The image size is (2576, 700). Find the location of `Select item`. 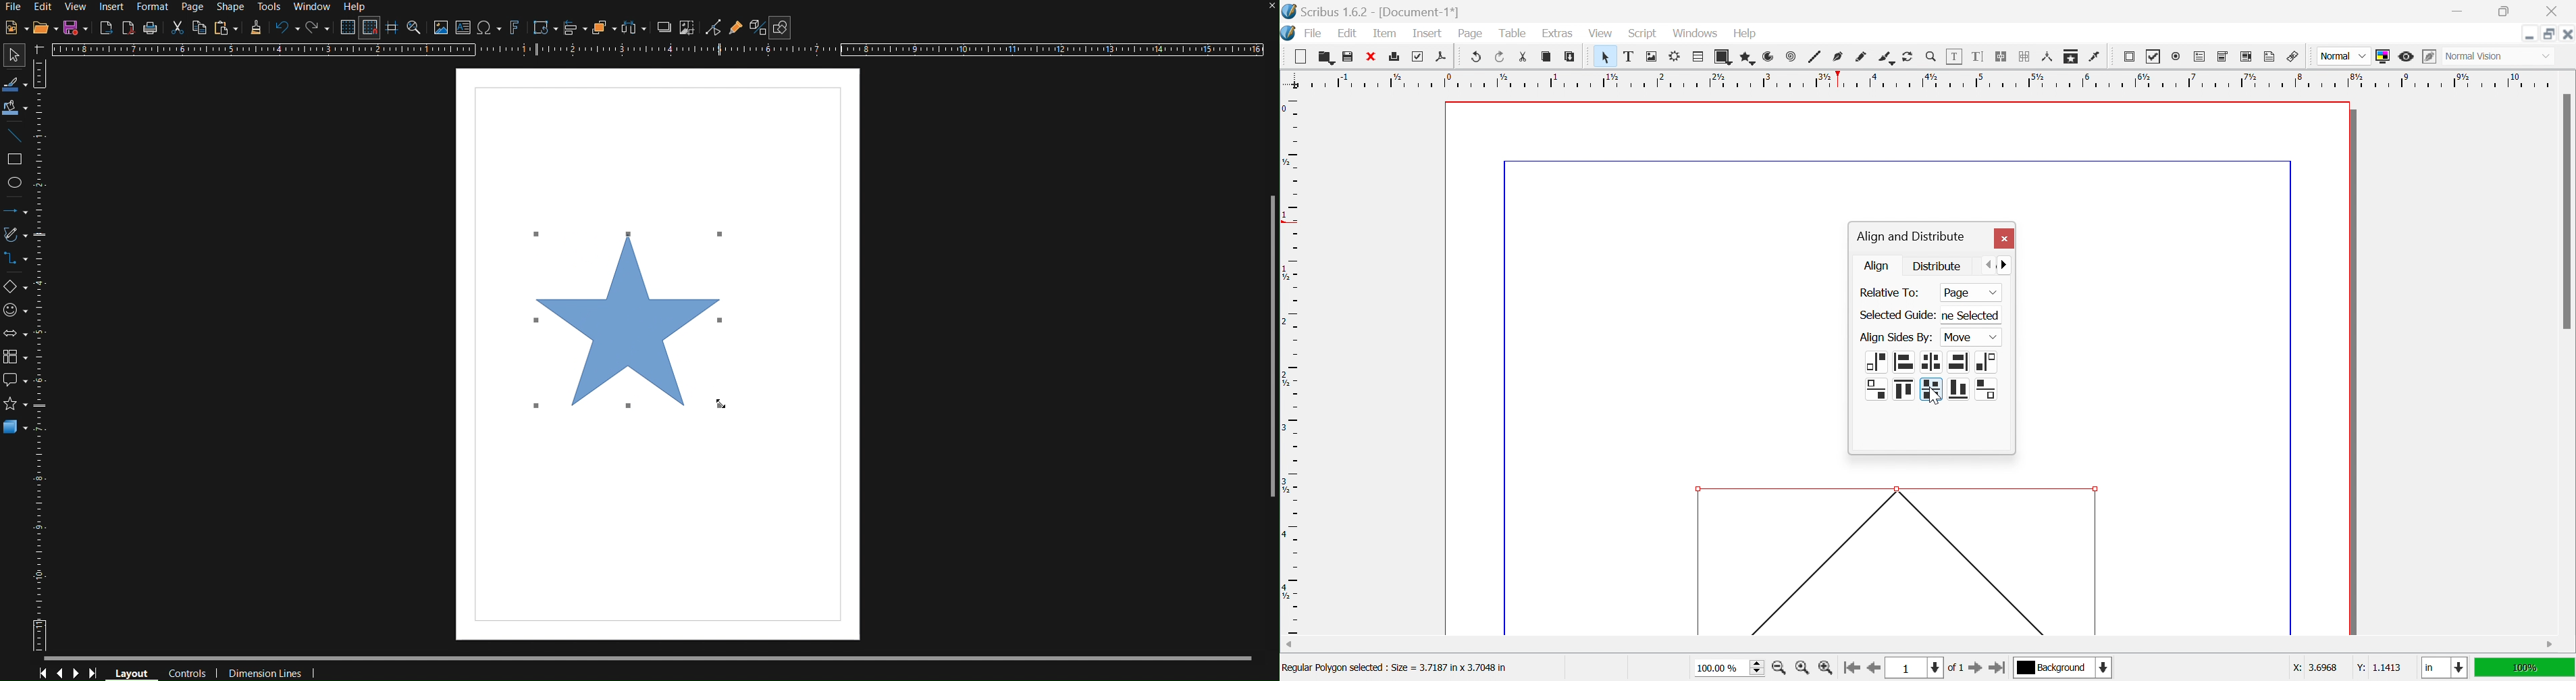

Select item is located at coordinates (1608, 57).